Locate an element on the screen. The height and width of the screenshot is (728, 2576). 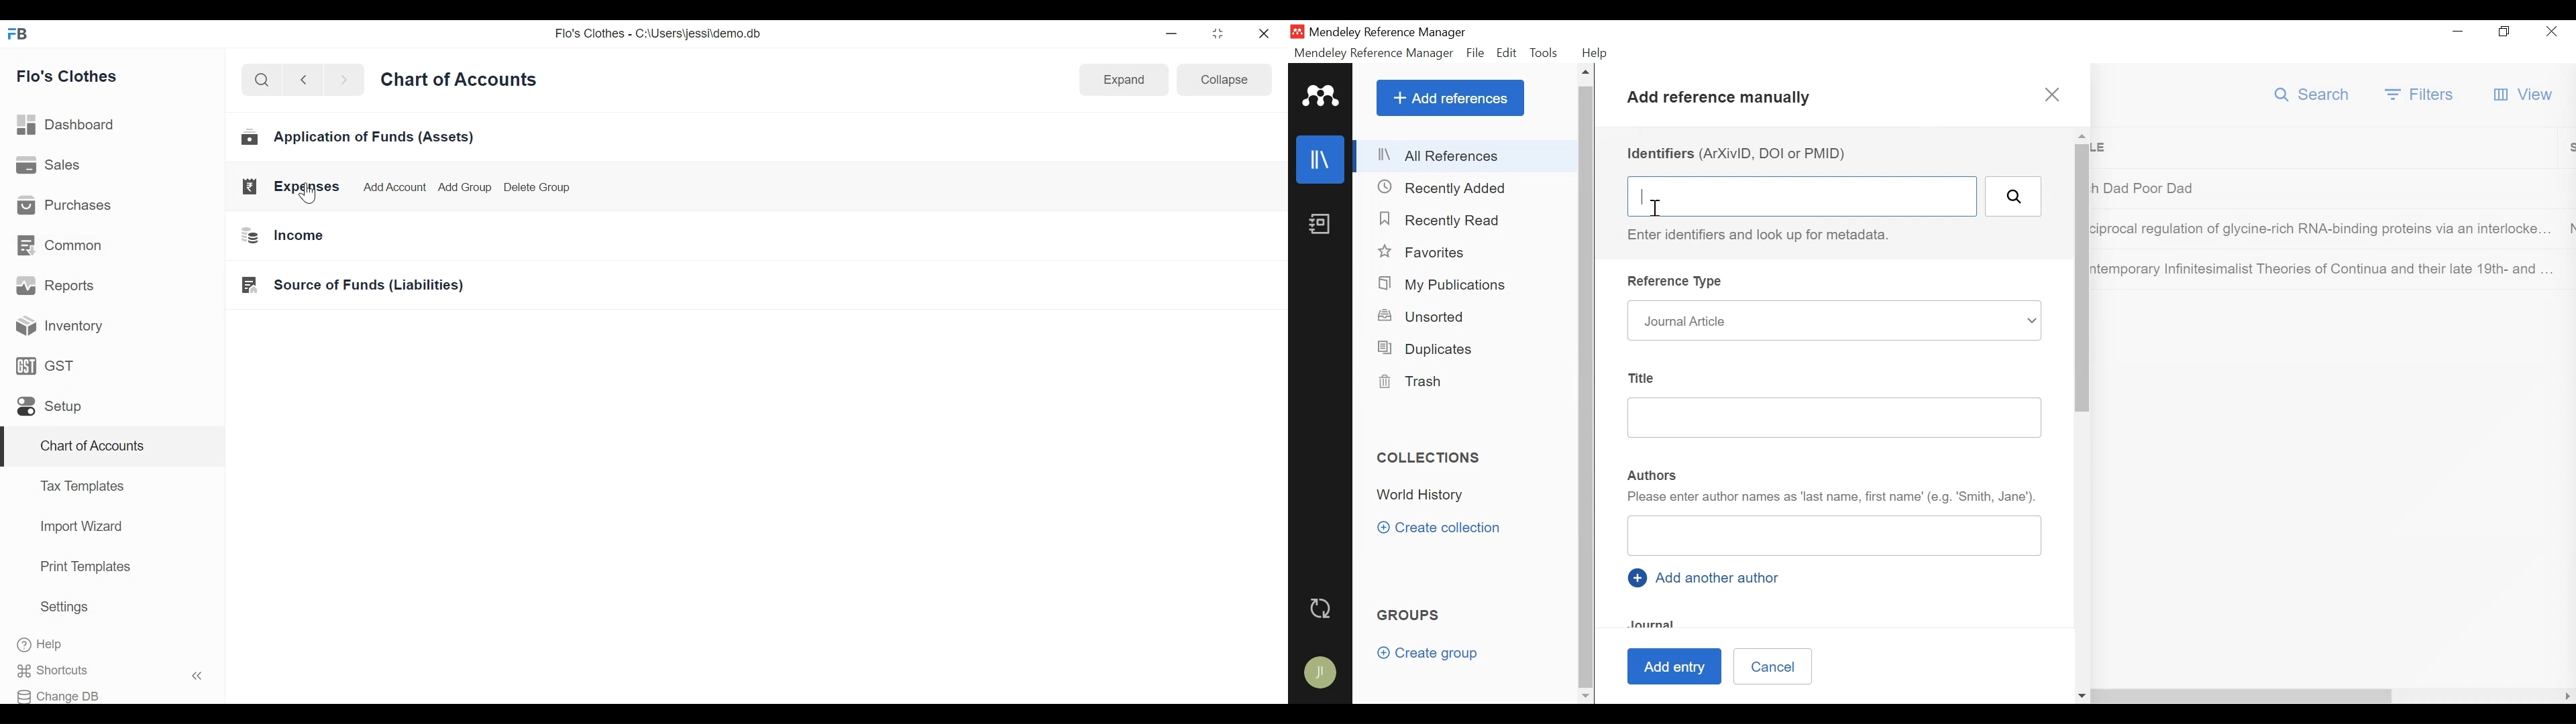
Help is located at coordinates (1599, 53).